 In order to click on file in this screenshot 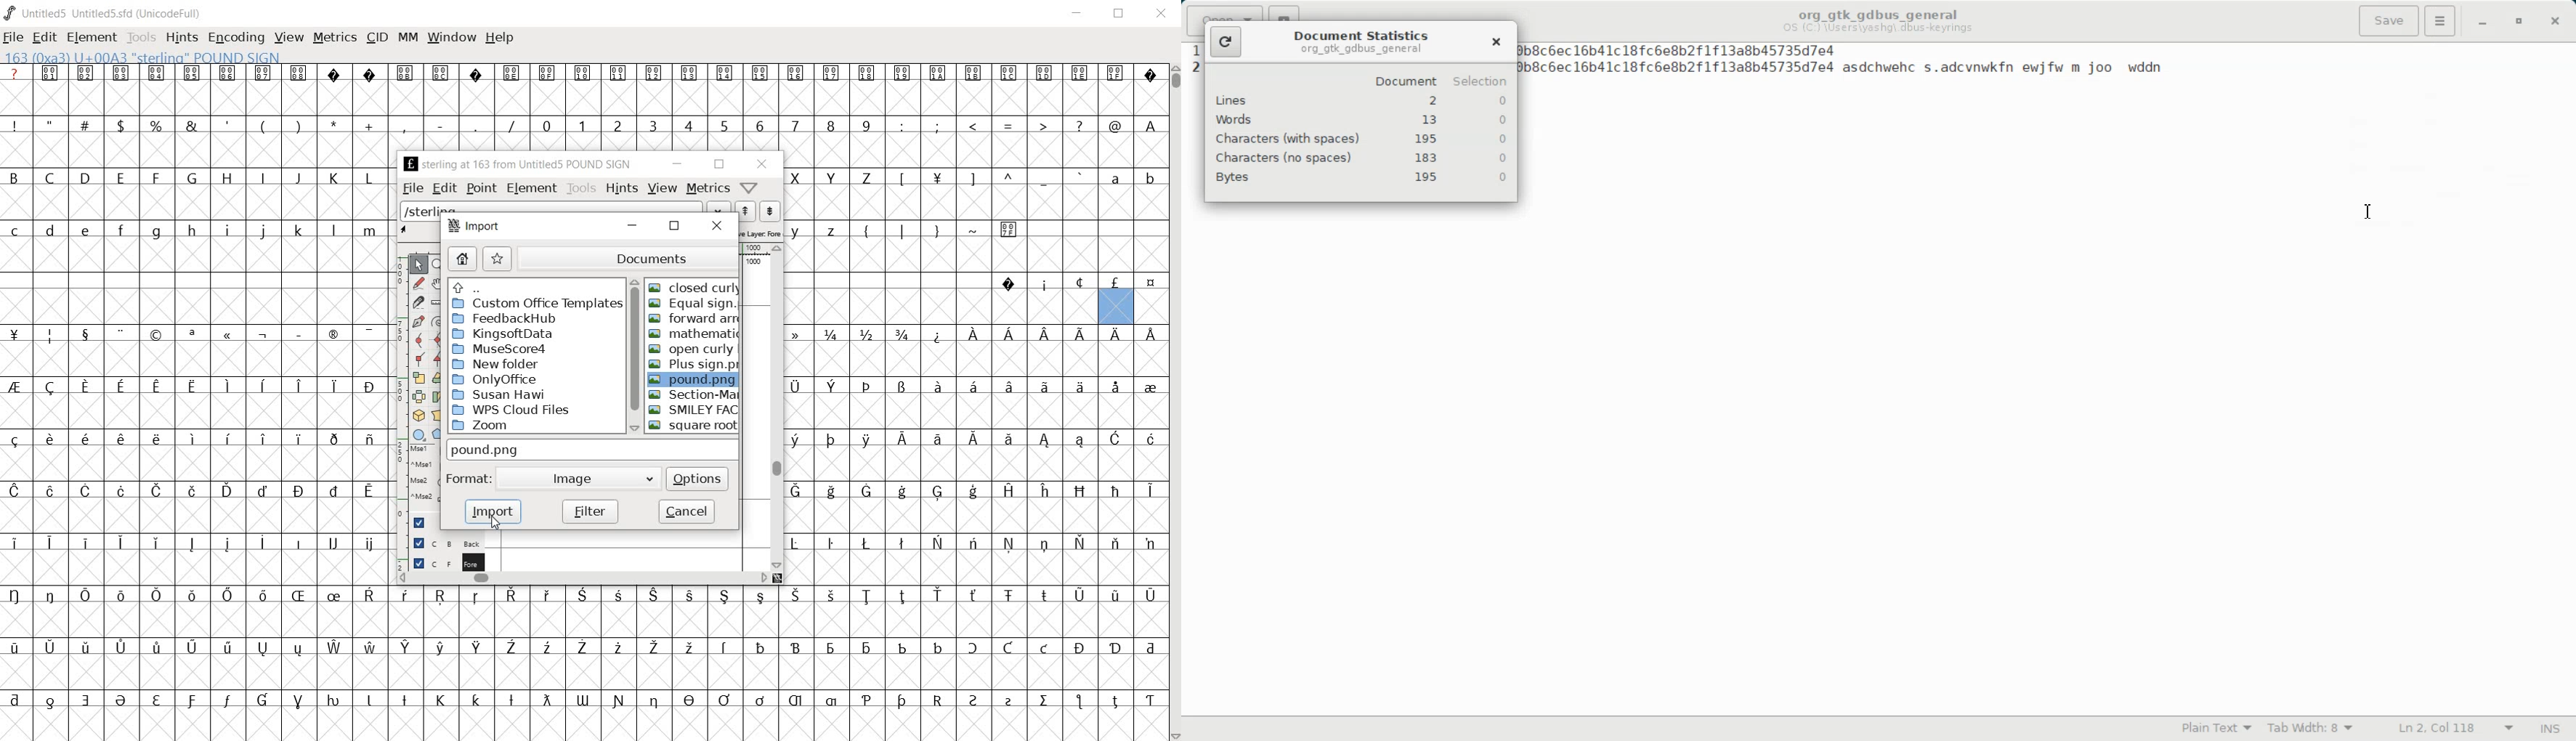, I will do `click(15, 37)`.